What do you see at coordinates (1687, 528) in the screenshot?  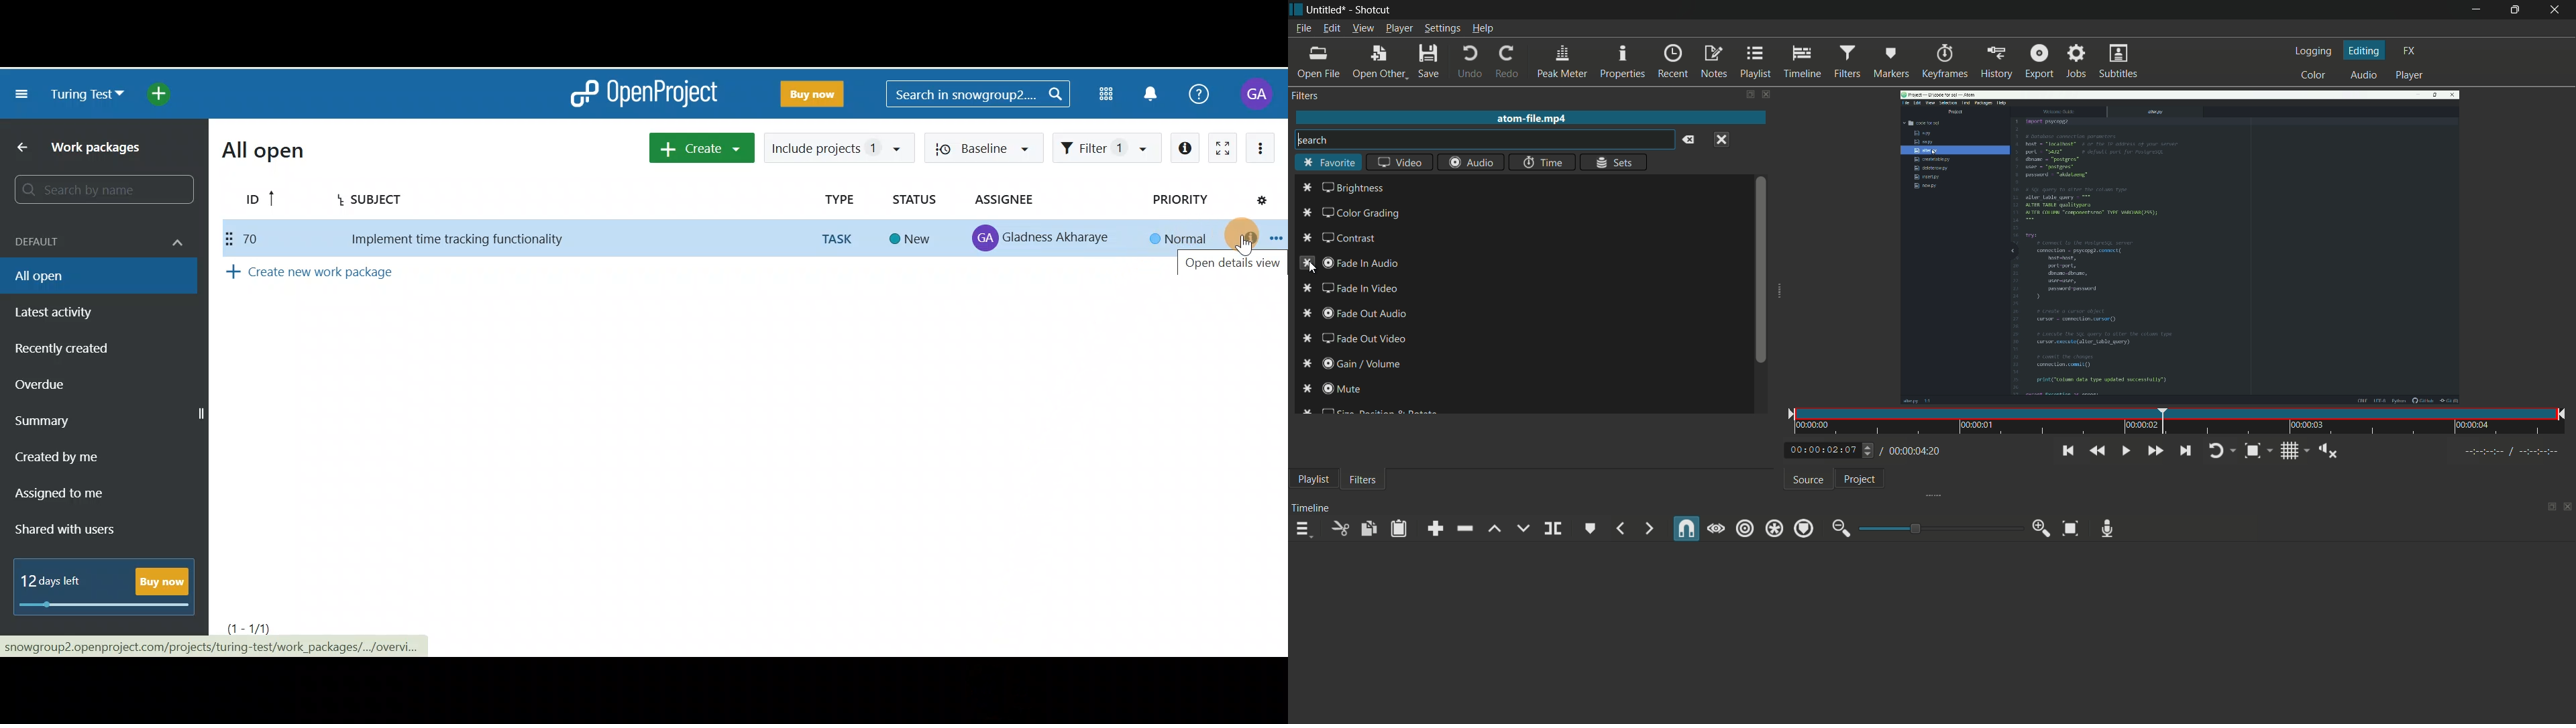 I see `snap` at bounding box center [1687, 528].